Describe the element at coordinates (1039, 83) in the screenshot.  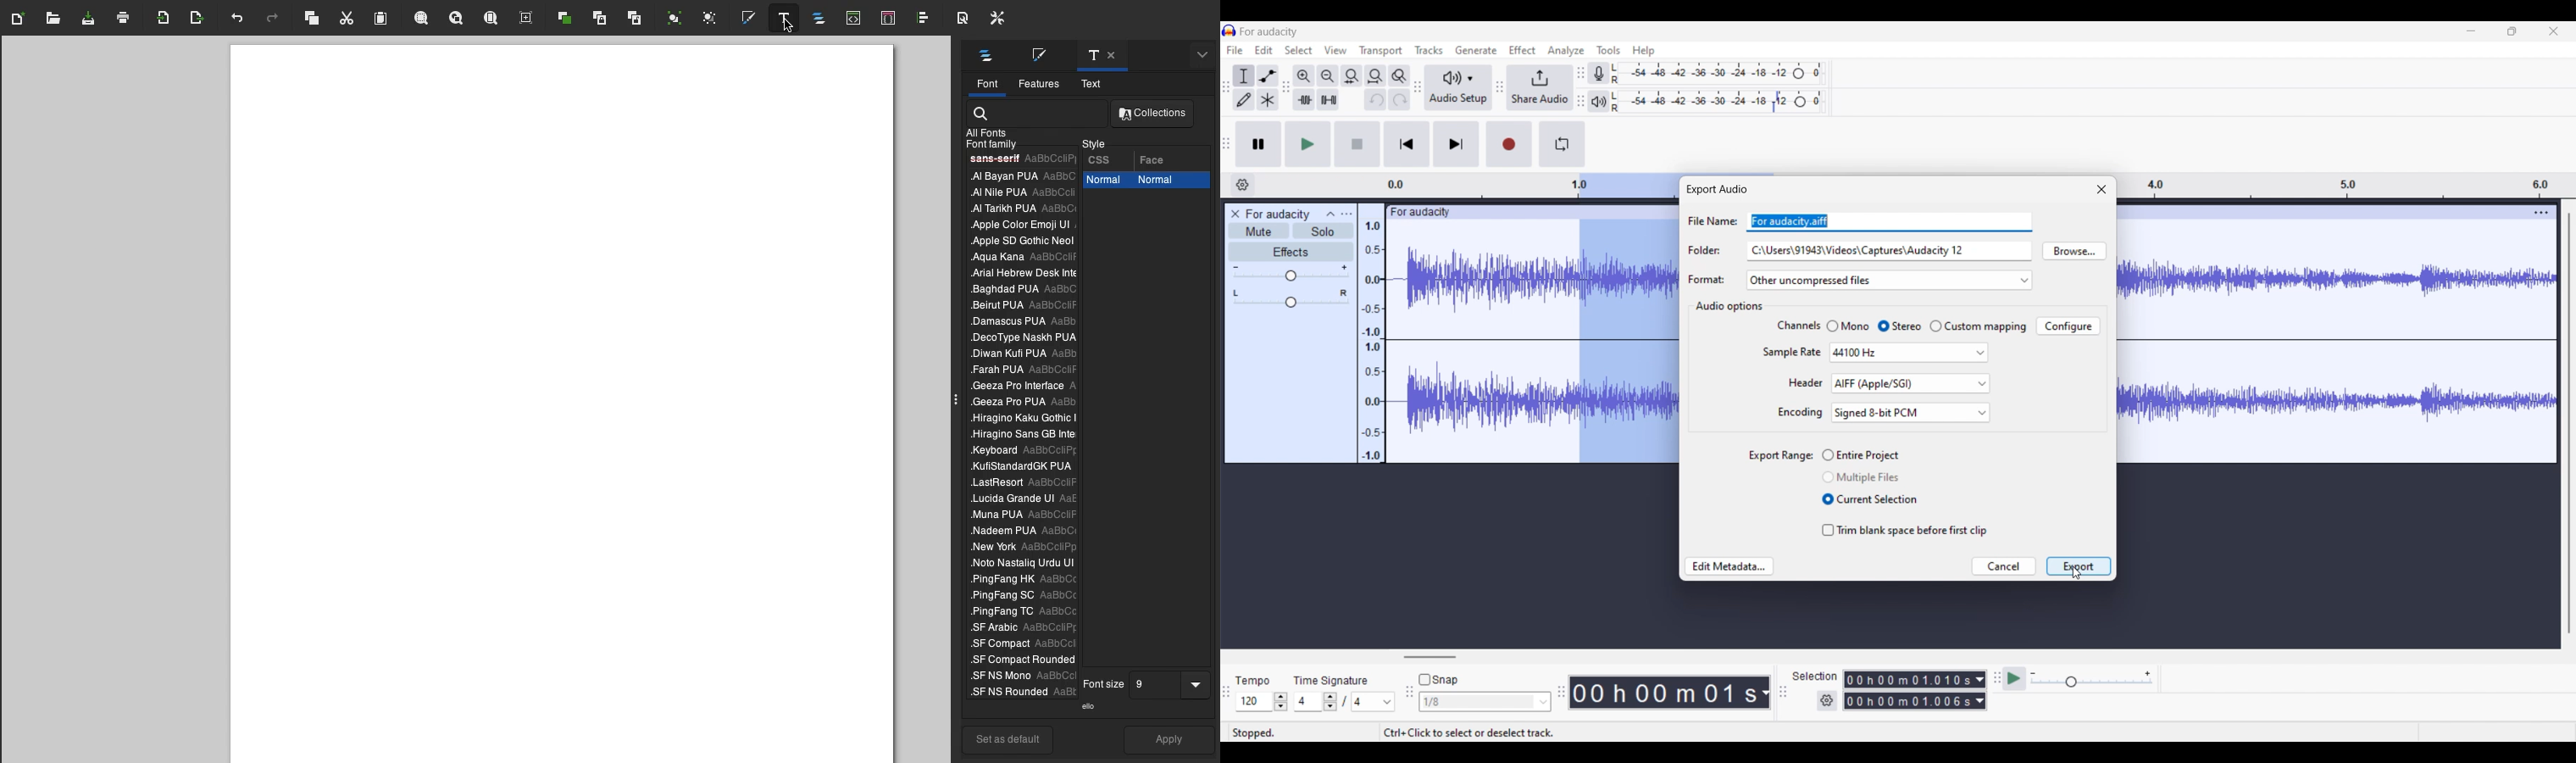
I see `Features` at that location.